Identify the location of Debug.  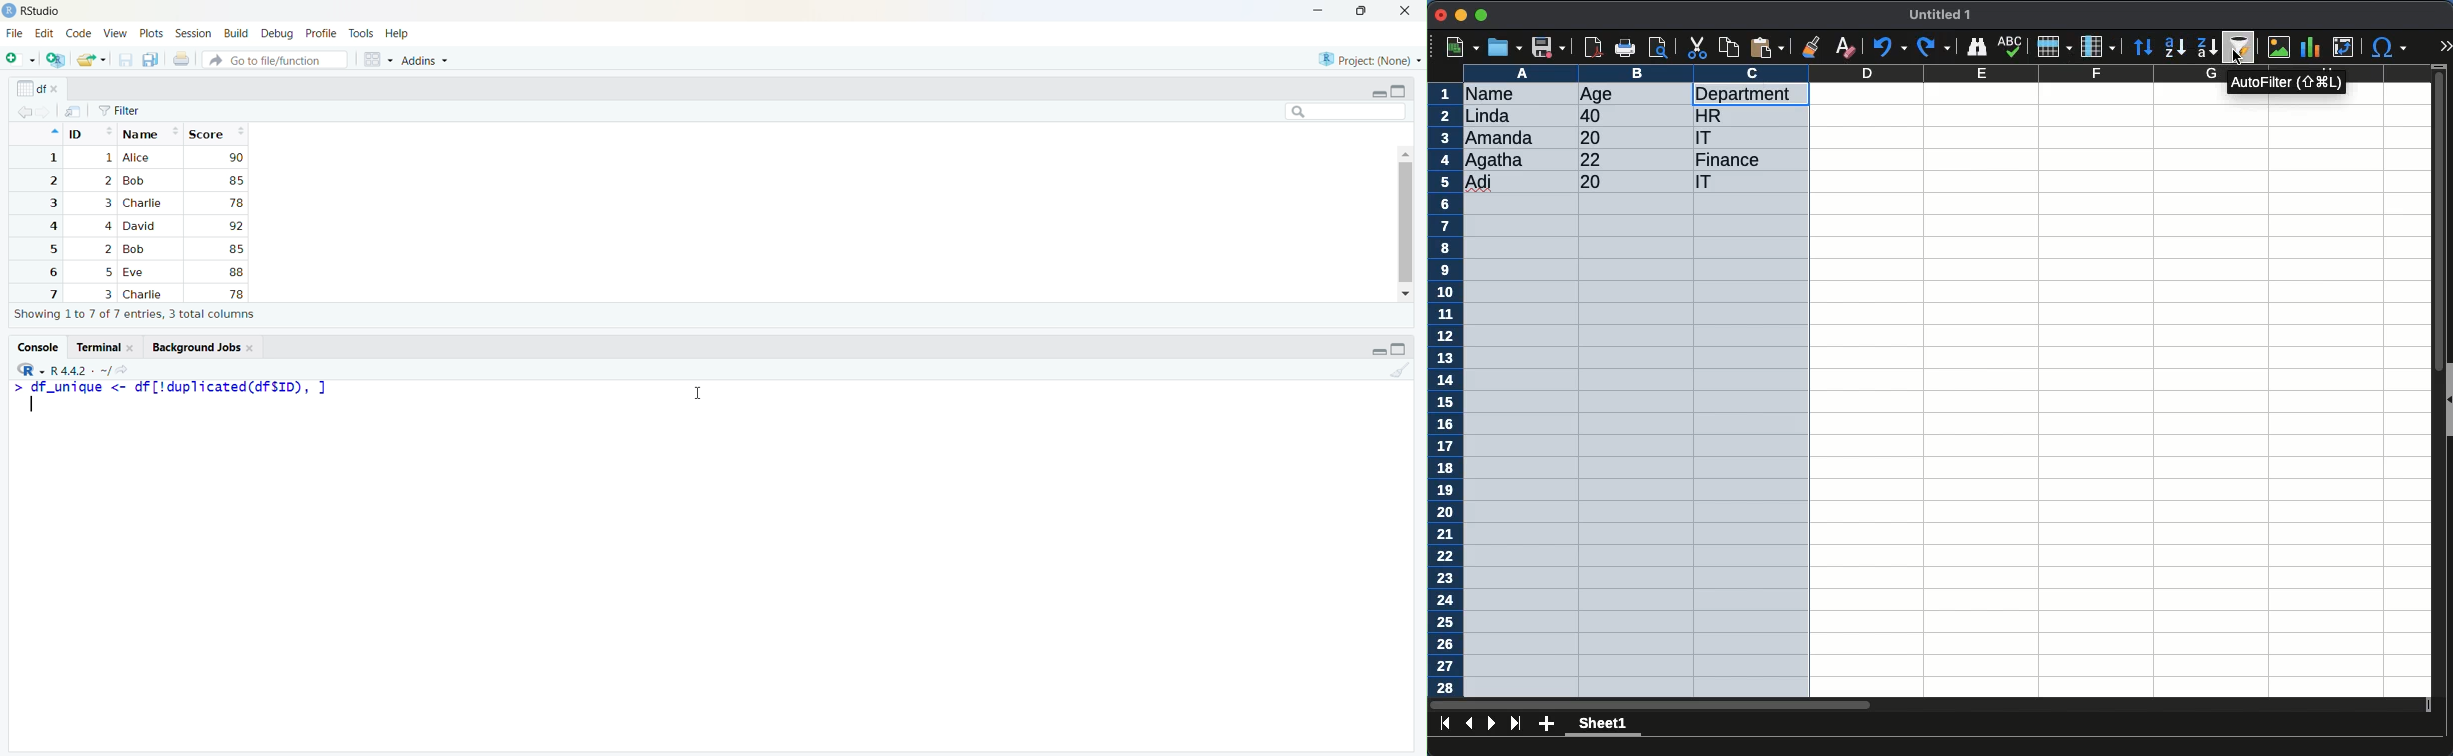
(278, 33).